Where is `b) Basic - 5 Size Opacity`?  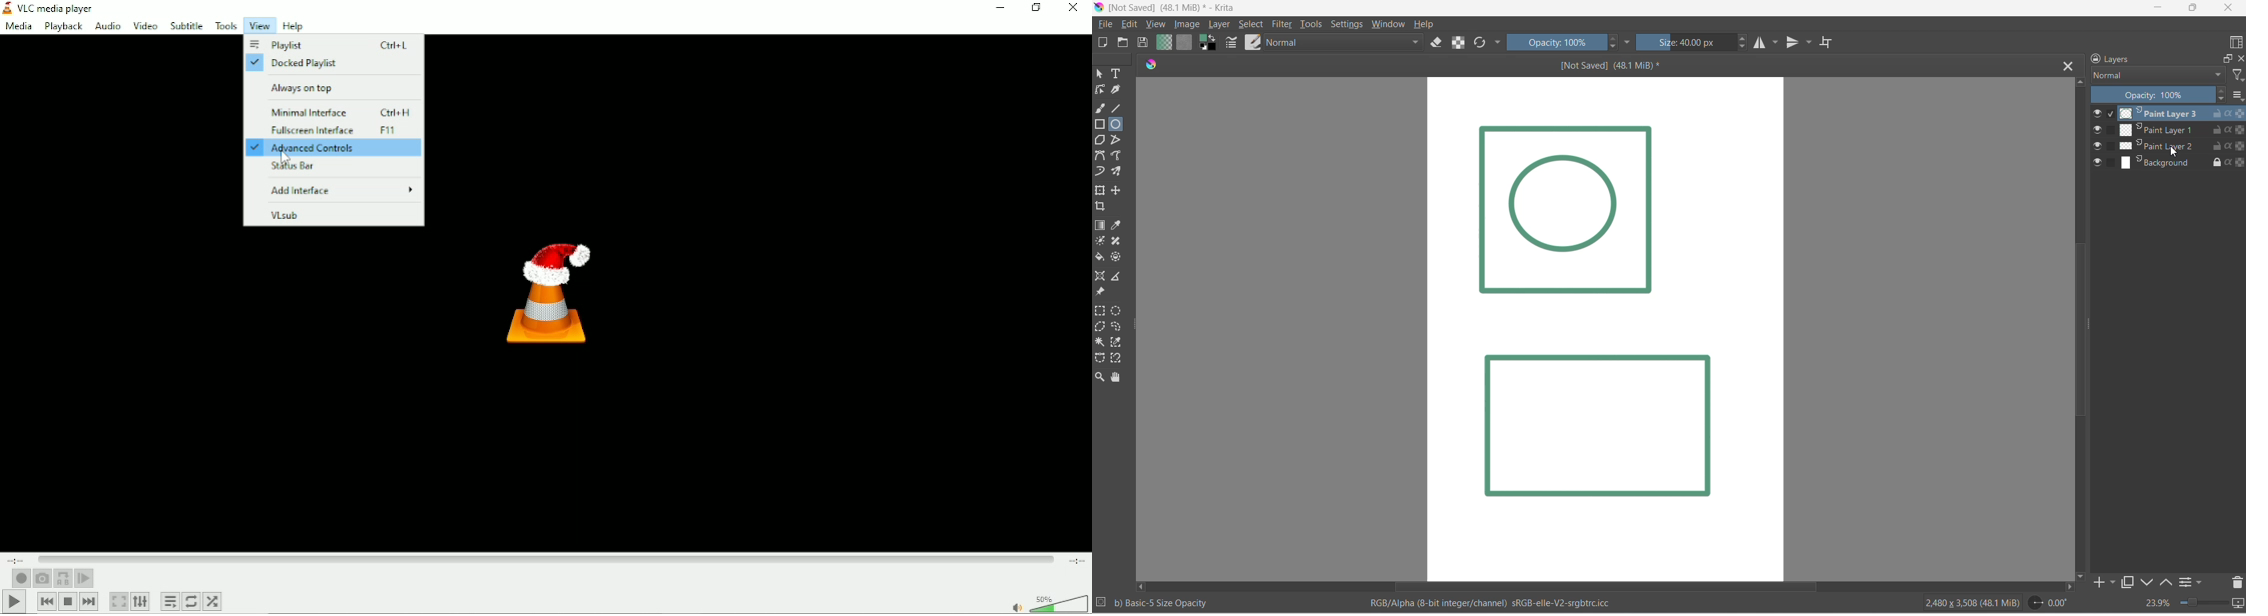
b) Basic - 5 Size Opacity is located at coordinates (1167, 604).